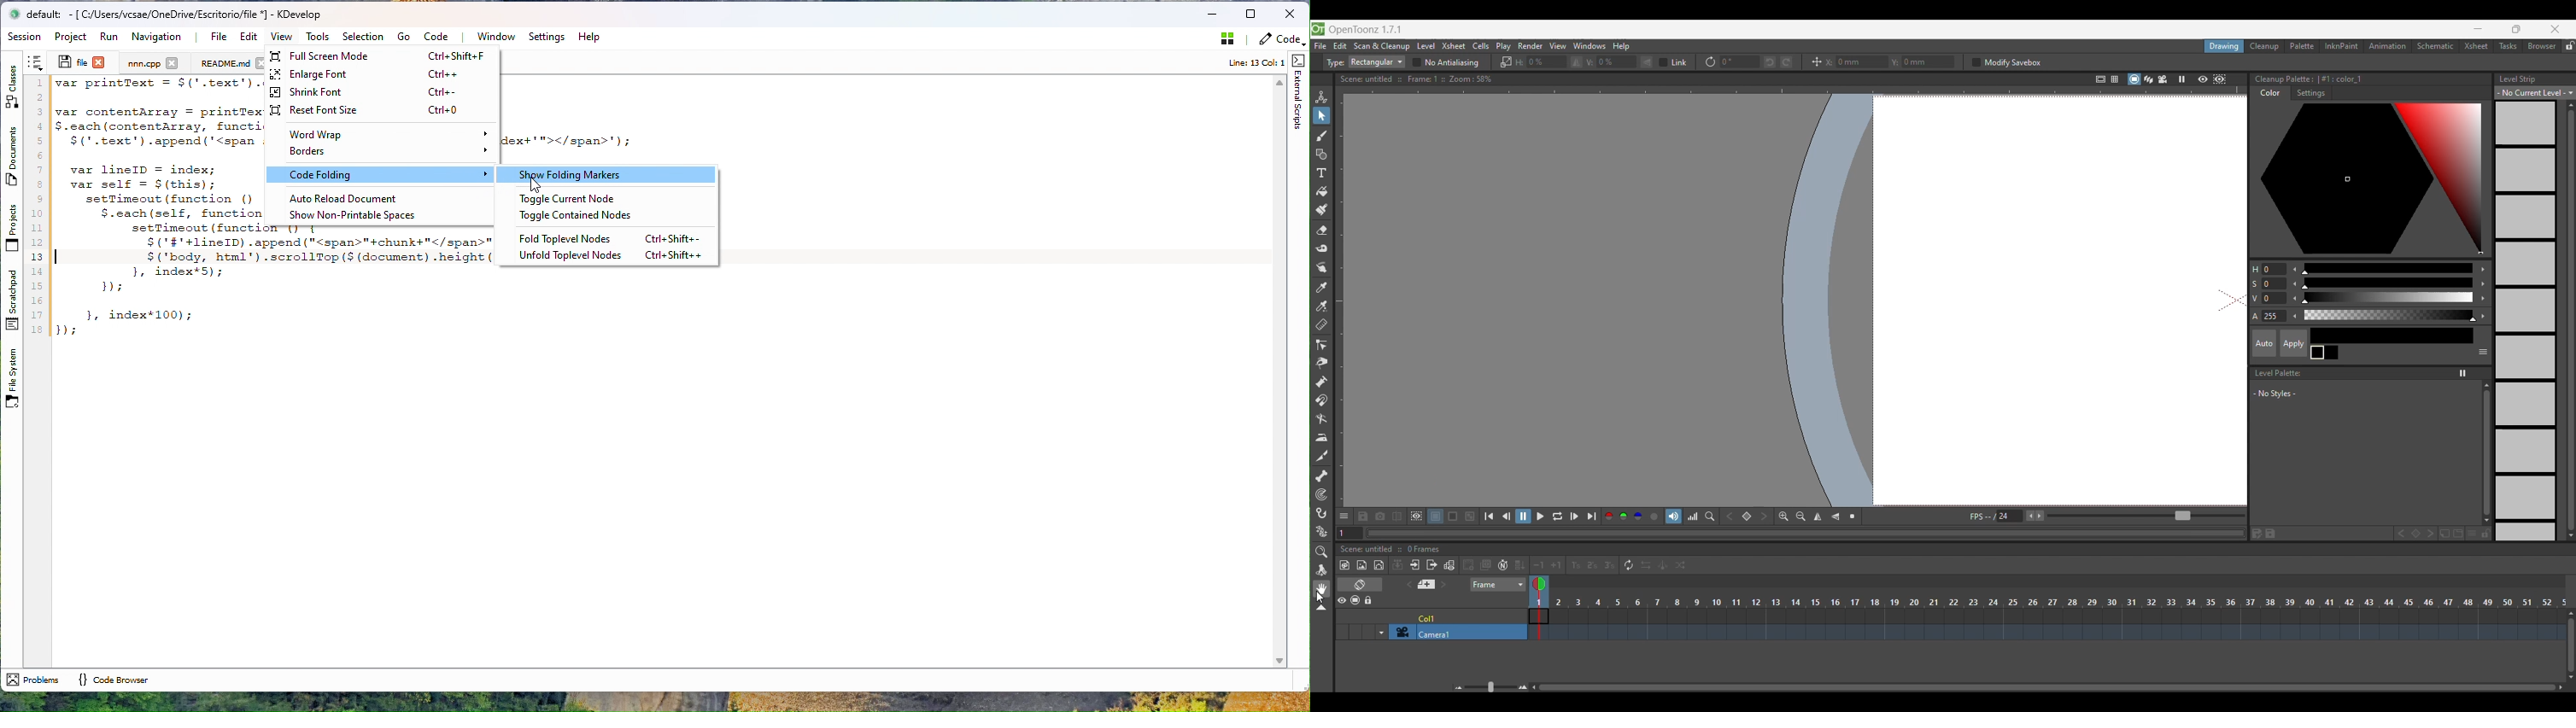 The image size is (2576, 728). I want to click on Selection, so click(362, 37).